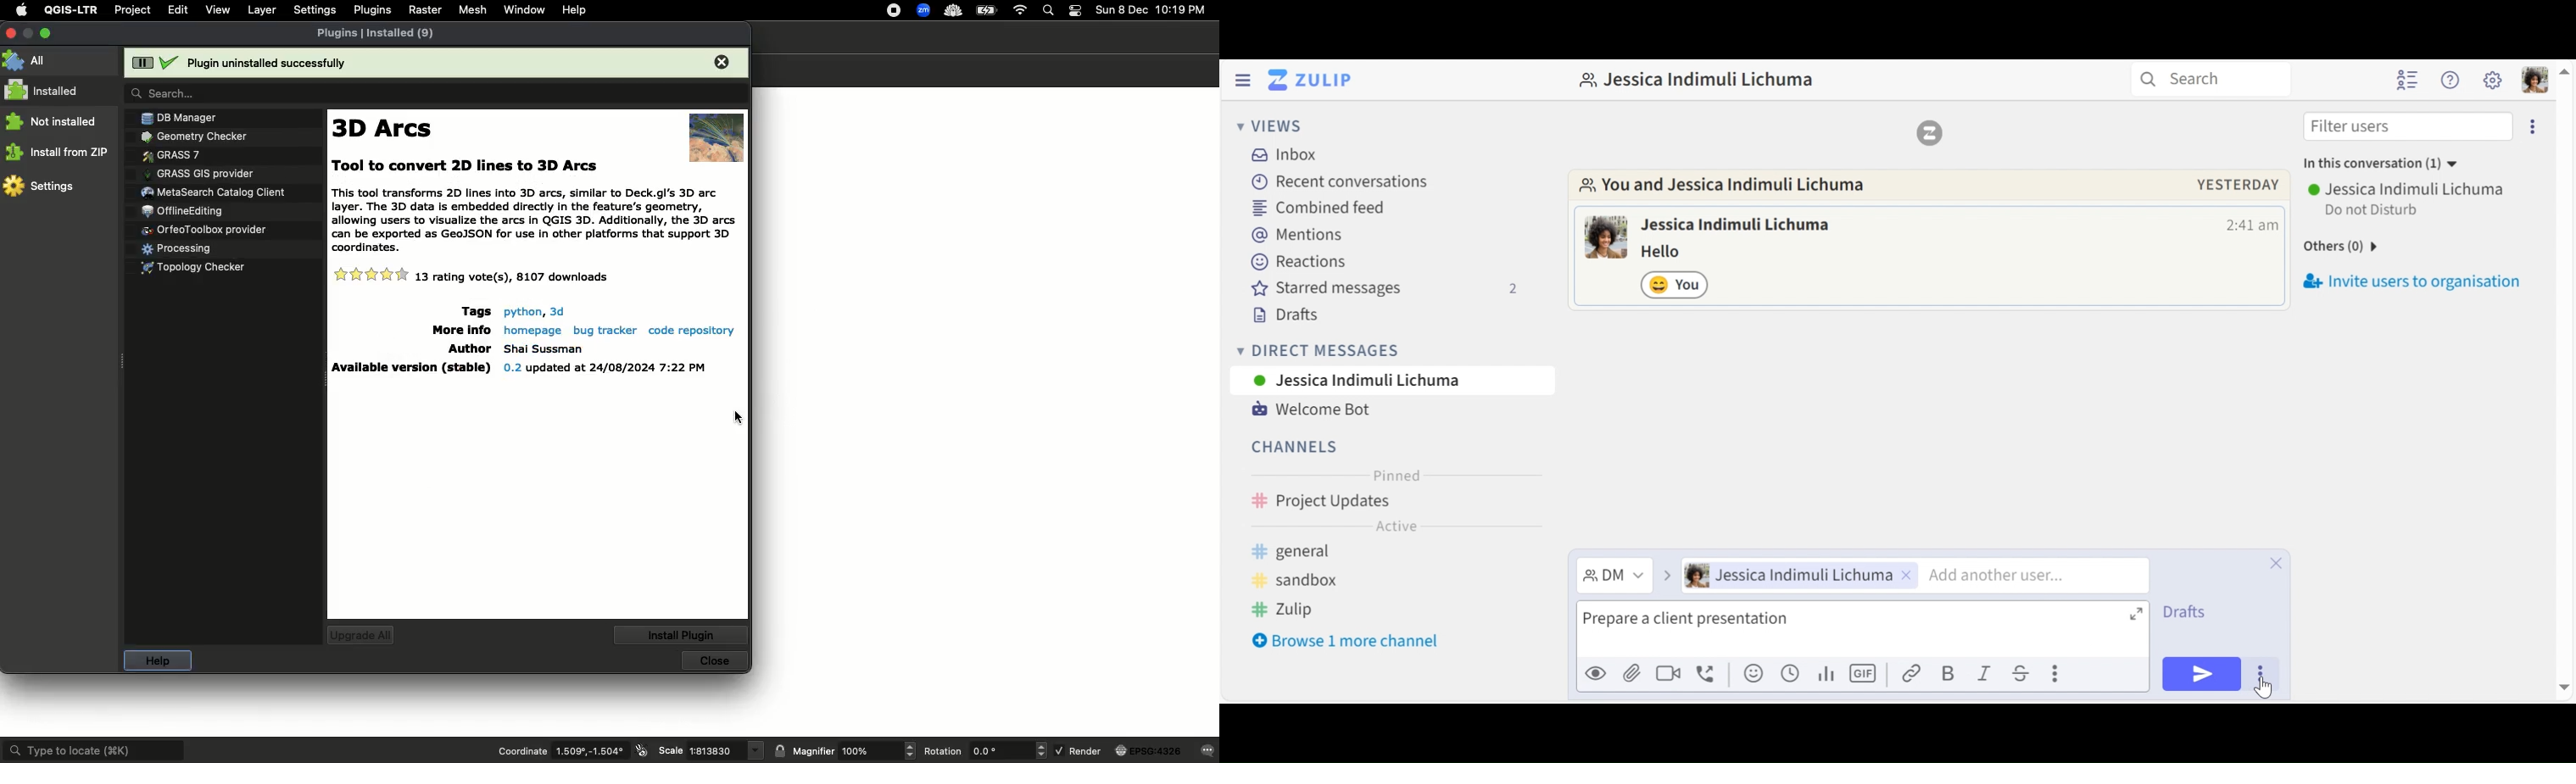 This screenshot has height=784, width=2576. I want to click on Send, so click(2201, 674).